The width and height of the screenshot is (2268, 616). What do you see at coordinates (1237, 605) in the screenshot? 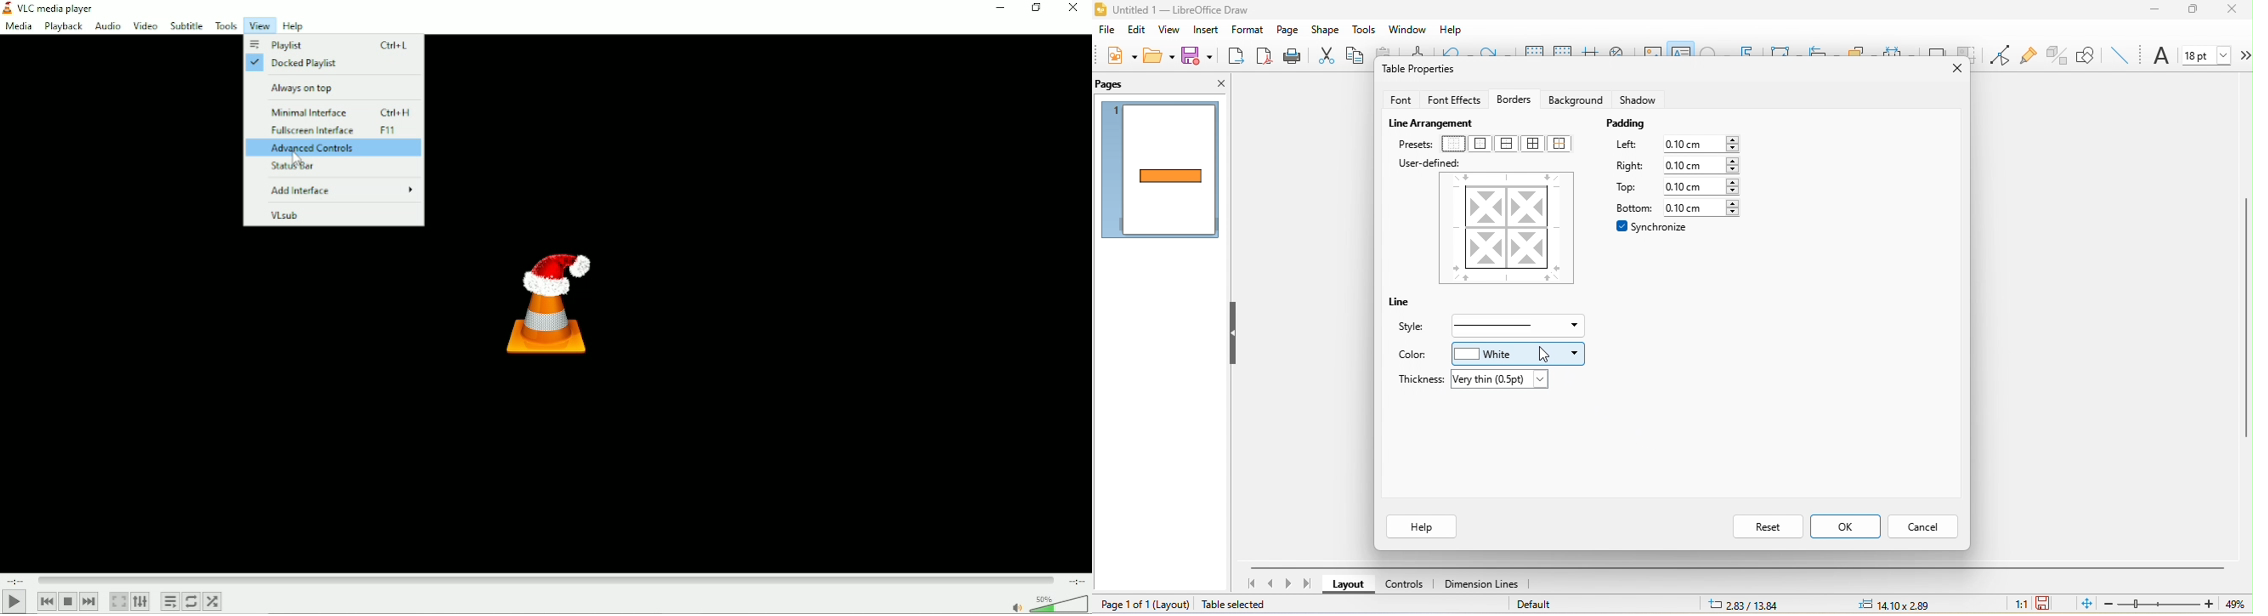
I see `table selected` at bounding box center [1237, 605].